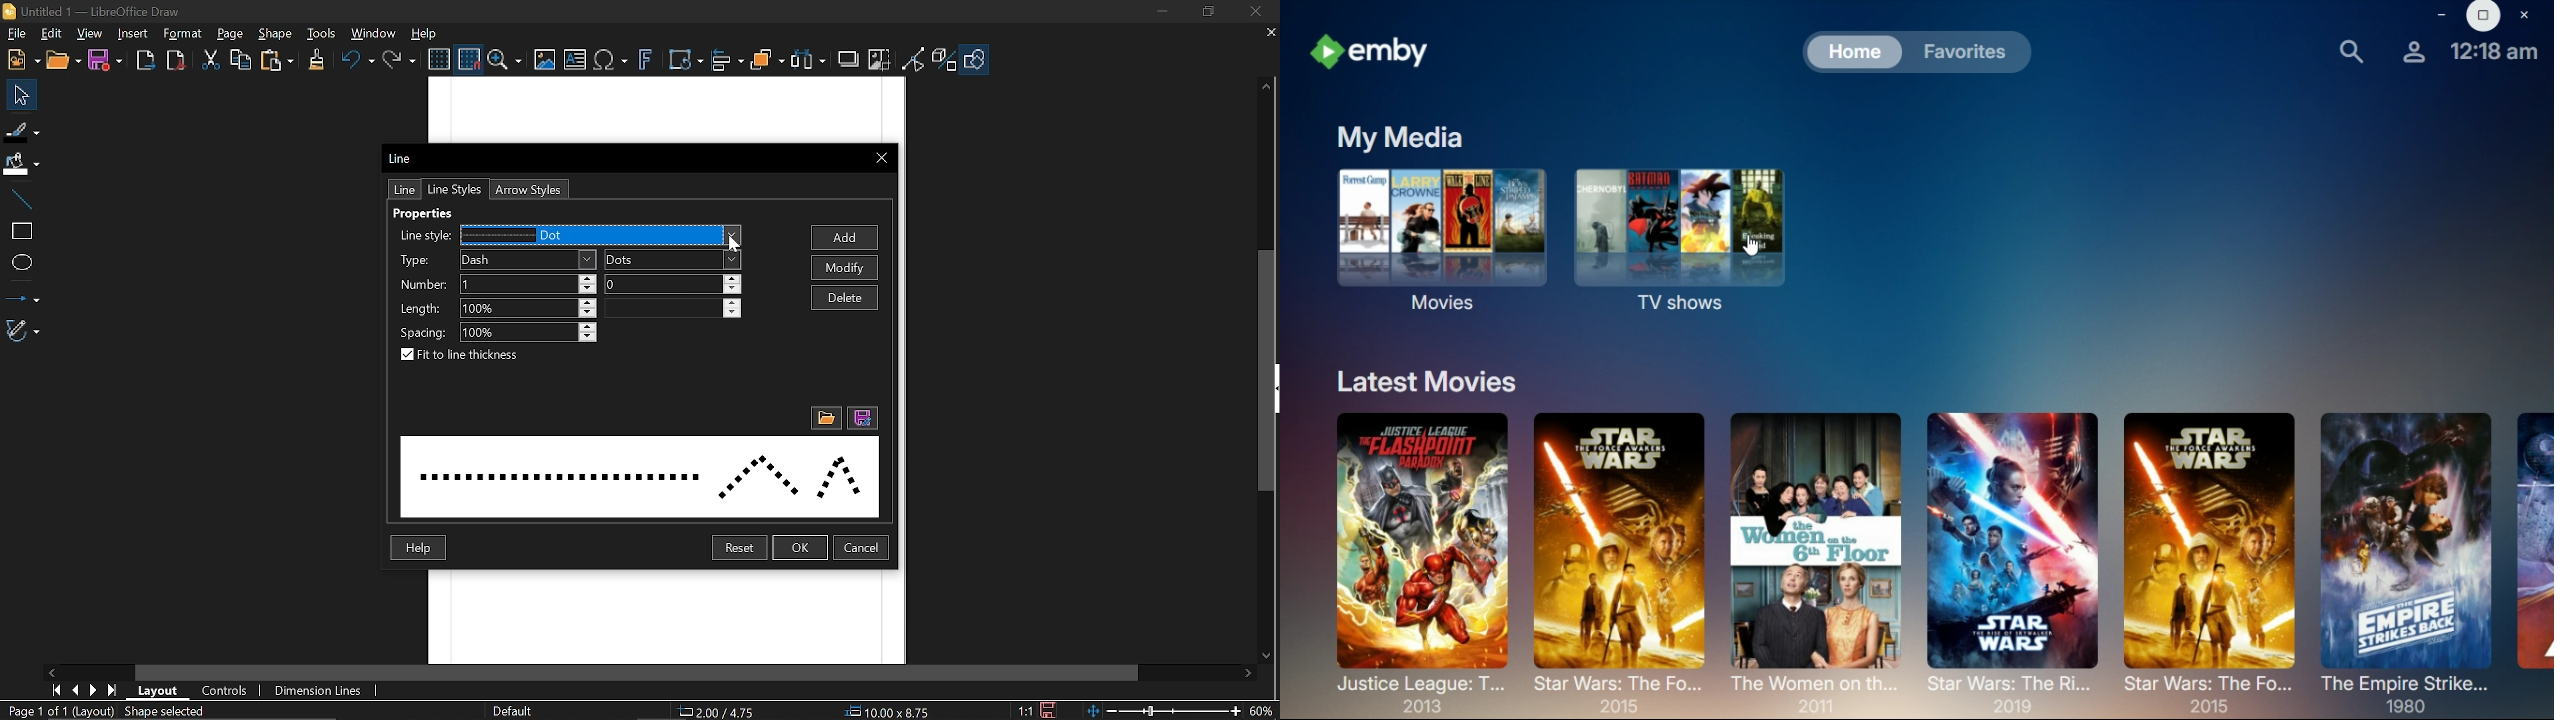 This screenshot has width=2576, height=728. Describe the element at coordinates (673, 284) in the screenshot. I see `Number` at that location.